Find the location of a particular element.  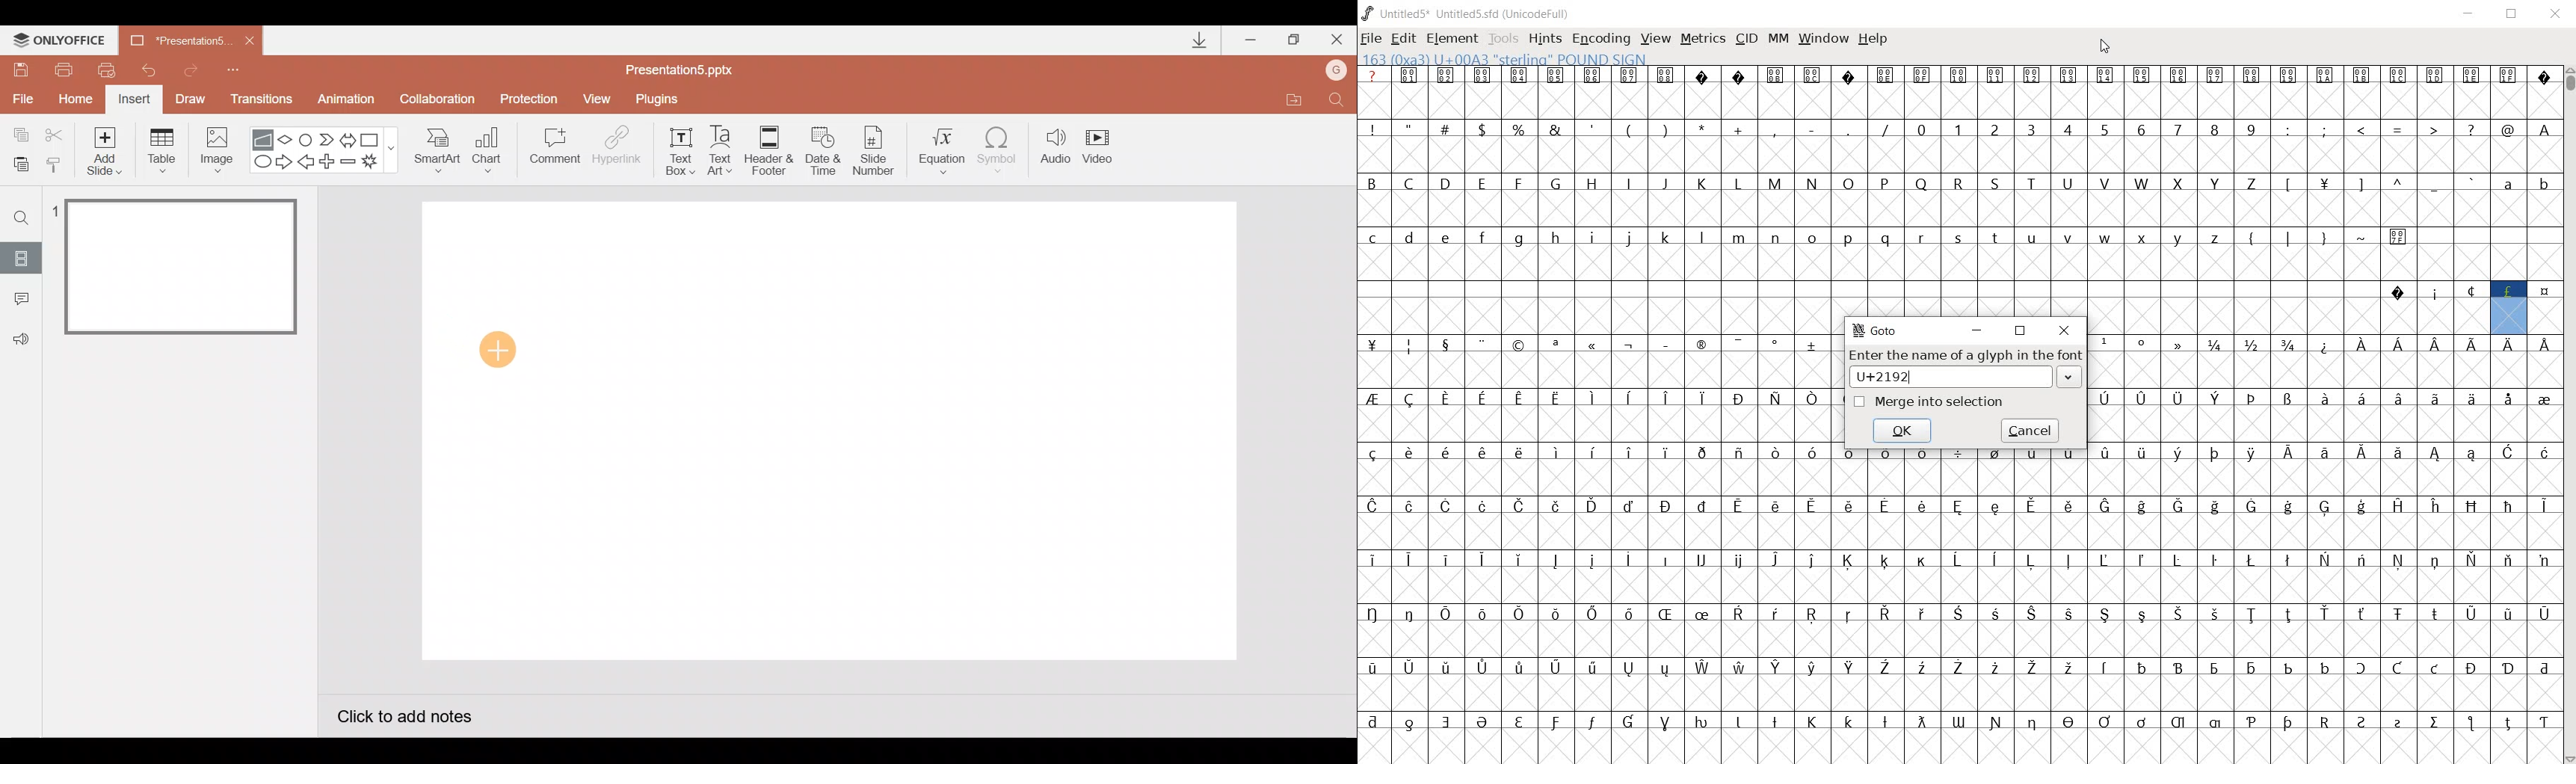

minimize is located at coordinates (1975, 330).